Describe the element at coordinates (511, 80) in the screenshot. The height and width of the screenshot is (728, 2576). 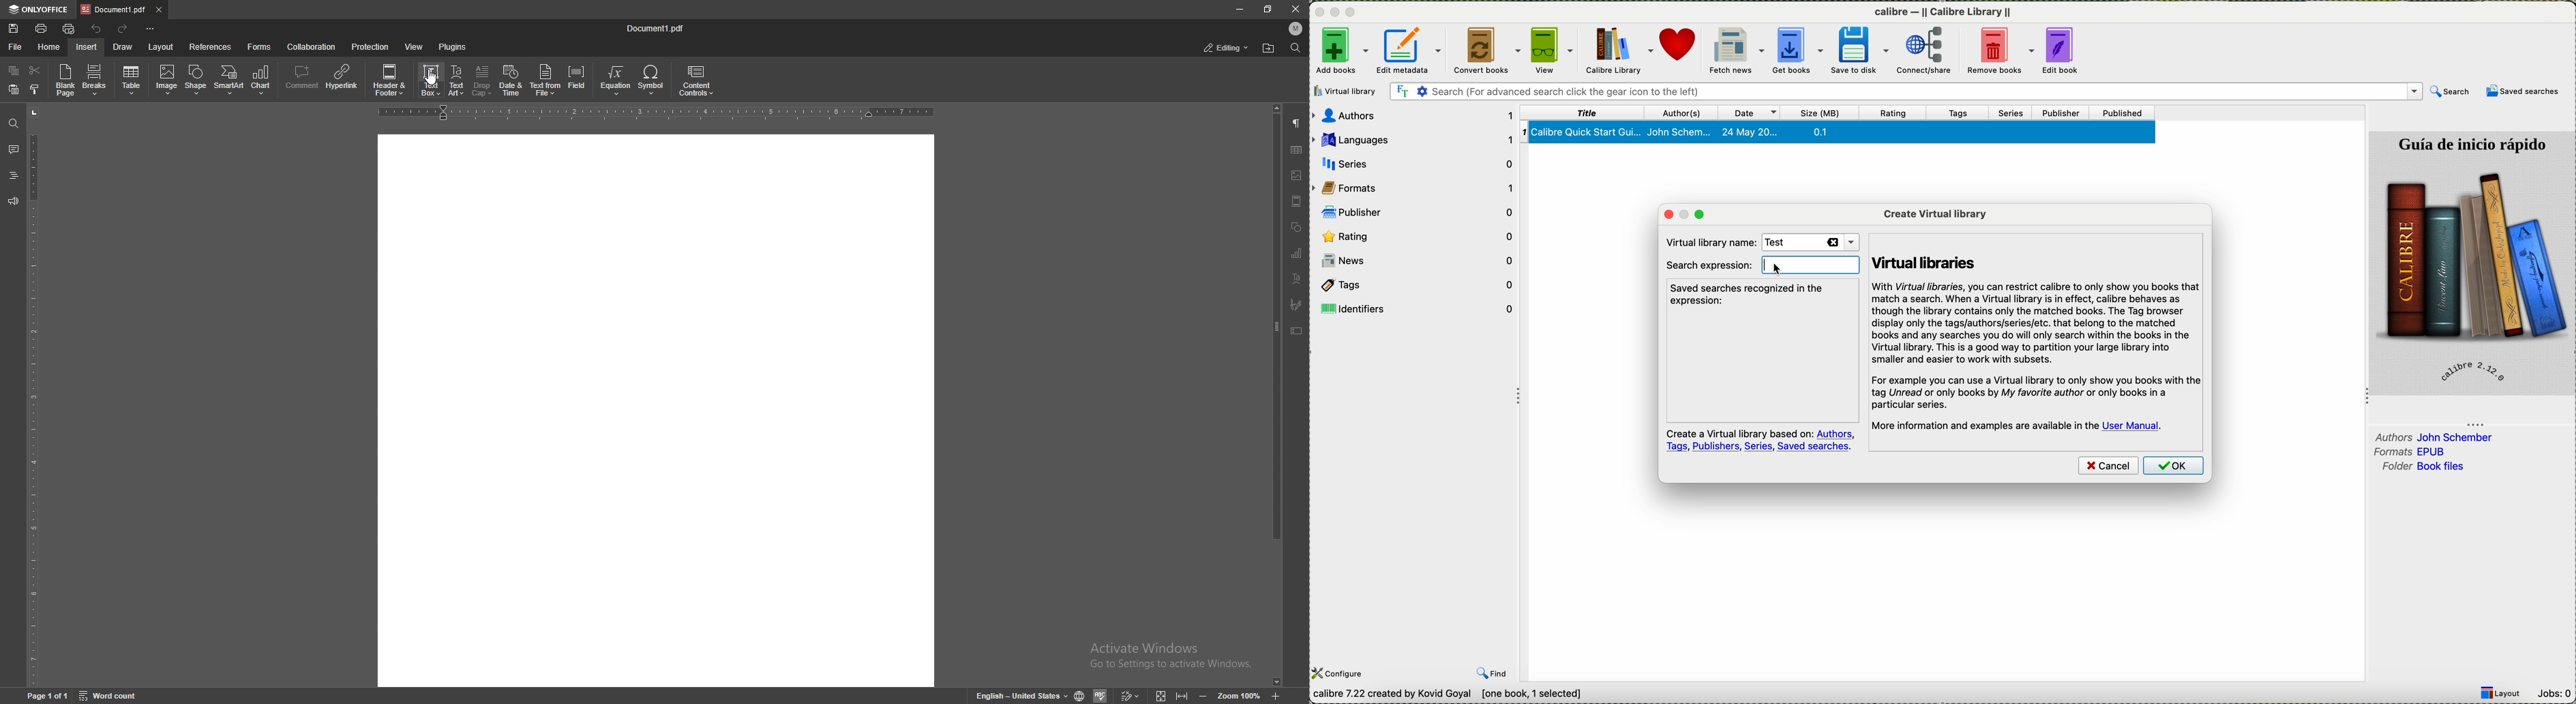
I see `date and time` at that location.